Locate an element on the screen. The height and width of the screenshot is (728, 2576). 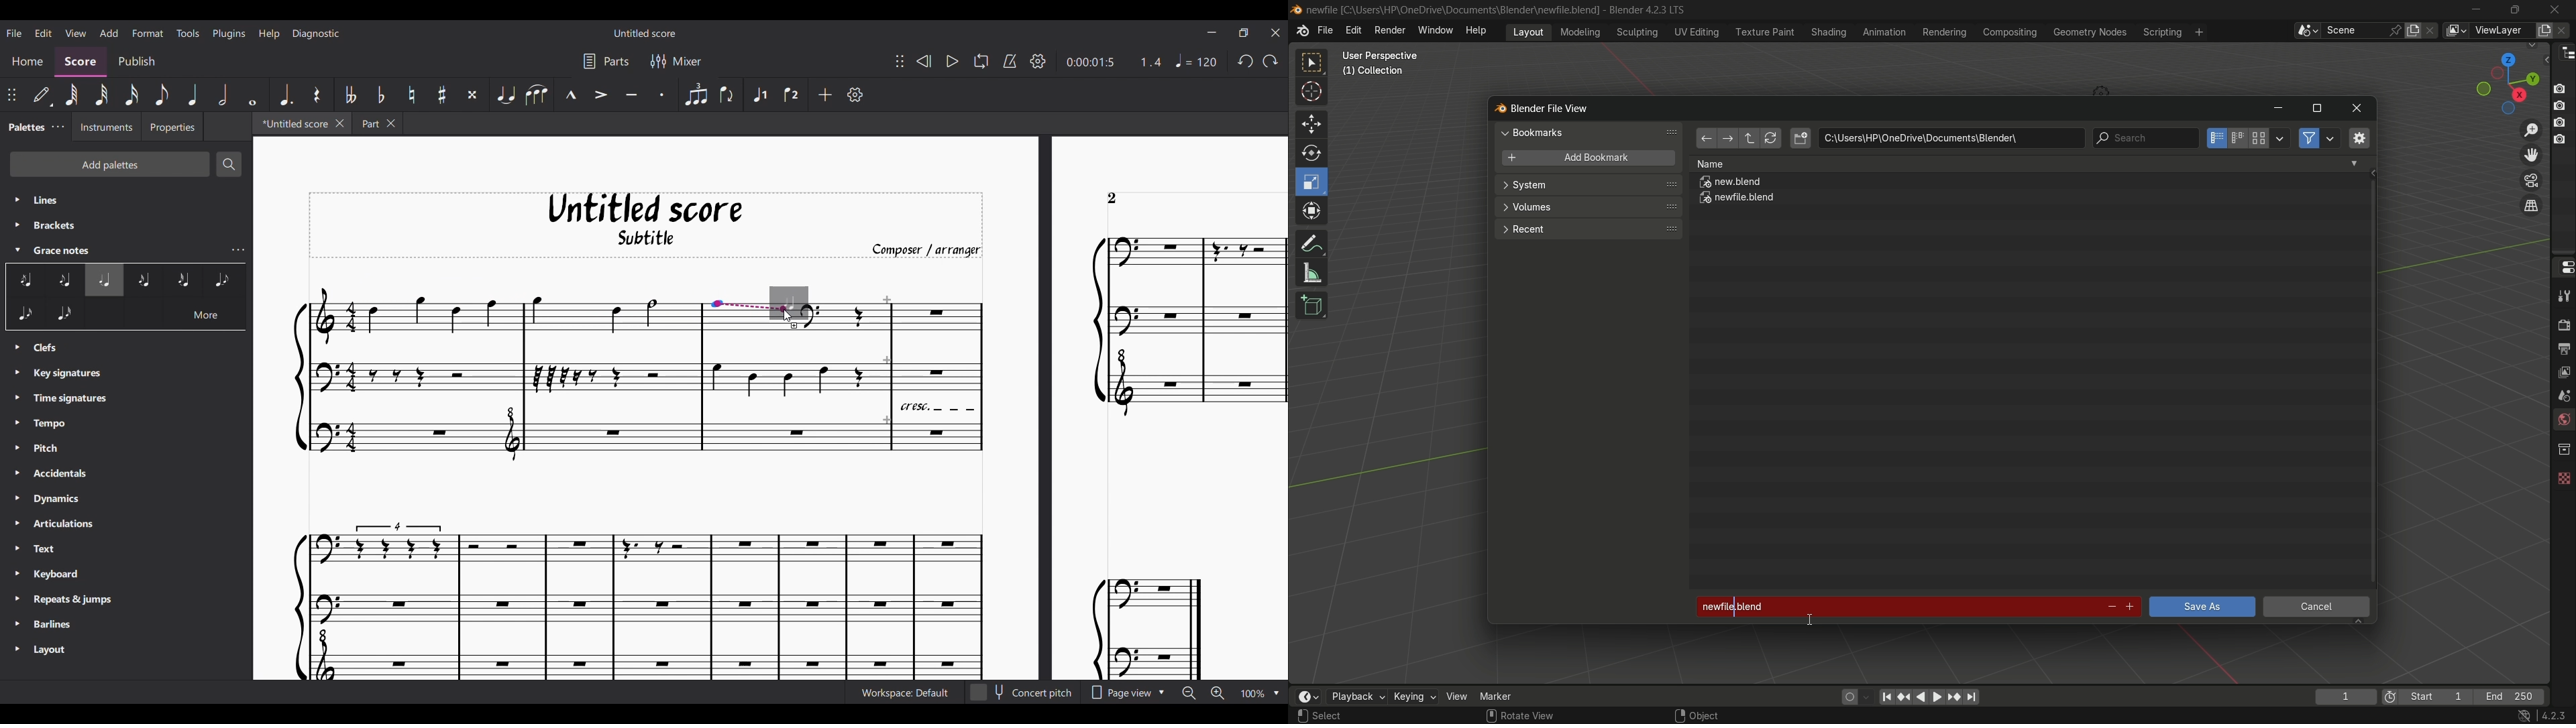
current workspace setting is located at coordinates (901, 696).